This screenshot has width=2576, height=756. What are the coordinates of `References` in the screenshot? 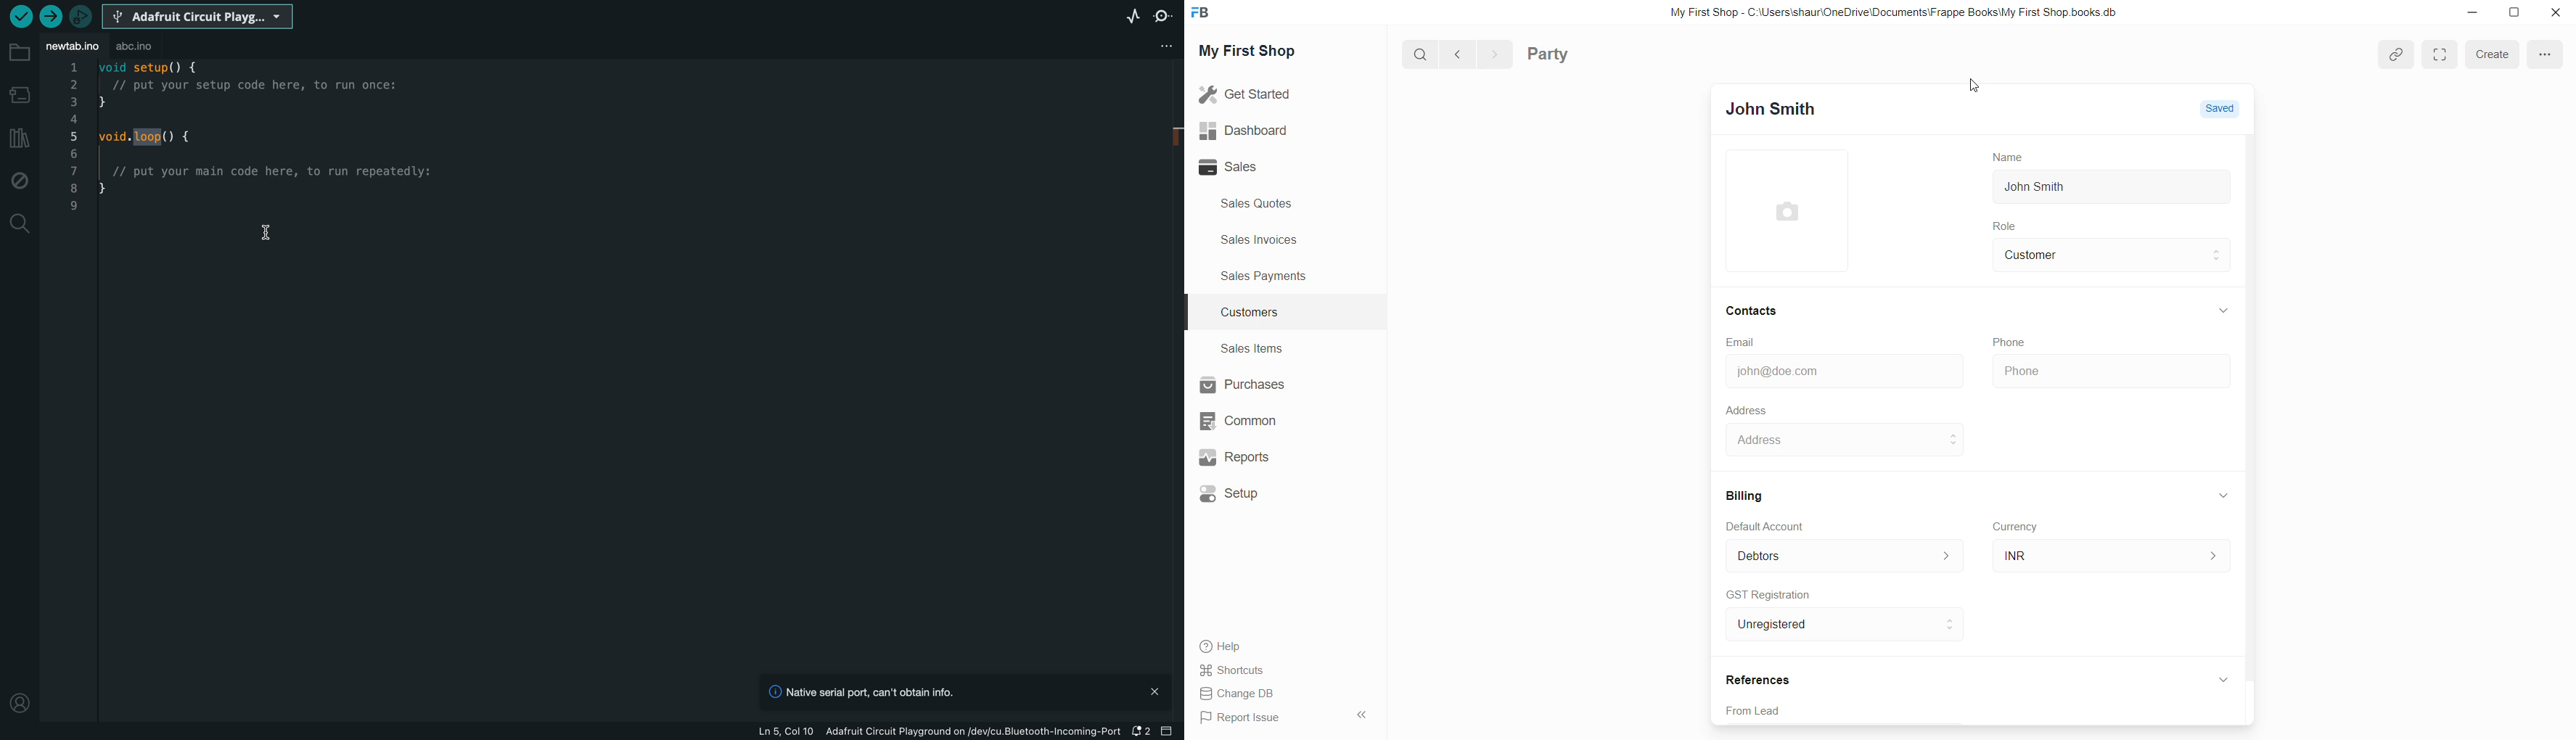 It's located at (1761, 678).